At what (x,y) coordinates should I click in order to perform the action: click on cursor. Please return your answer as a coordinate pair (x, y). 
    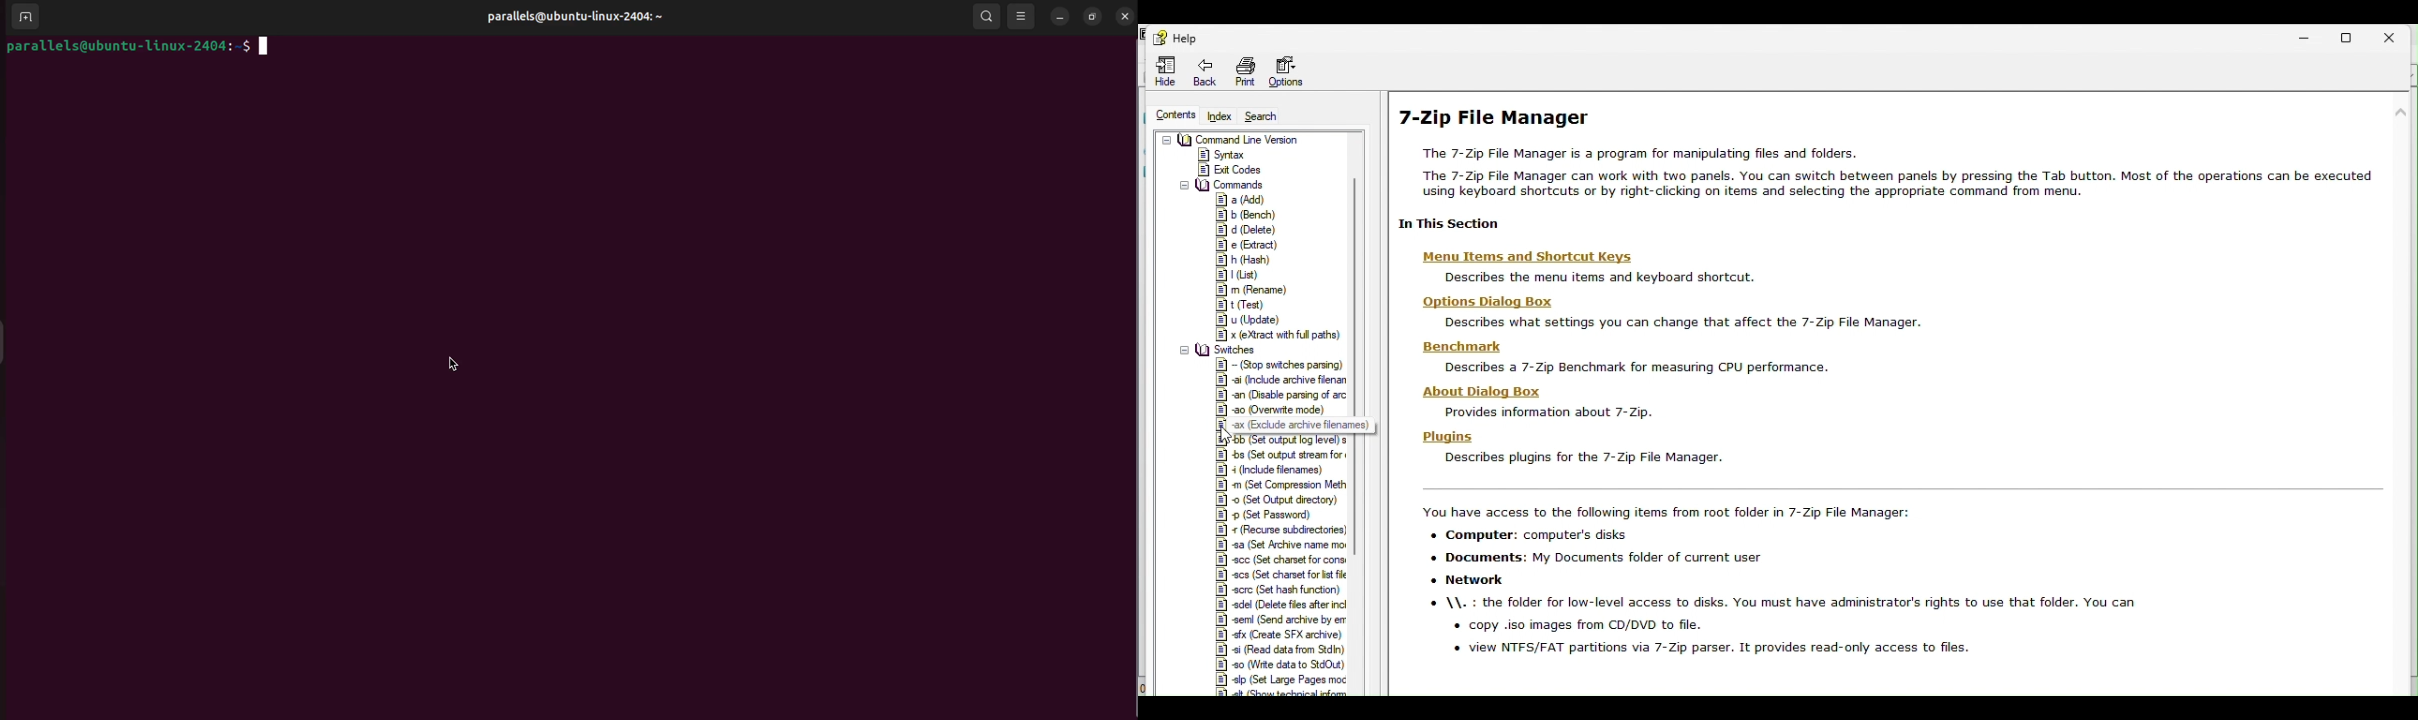
    Looking at the image, I should click on (456, 366).